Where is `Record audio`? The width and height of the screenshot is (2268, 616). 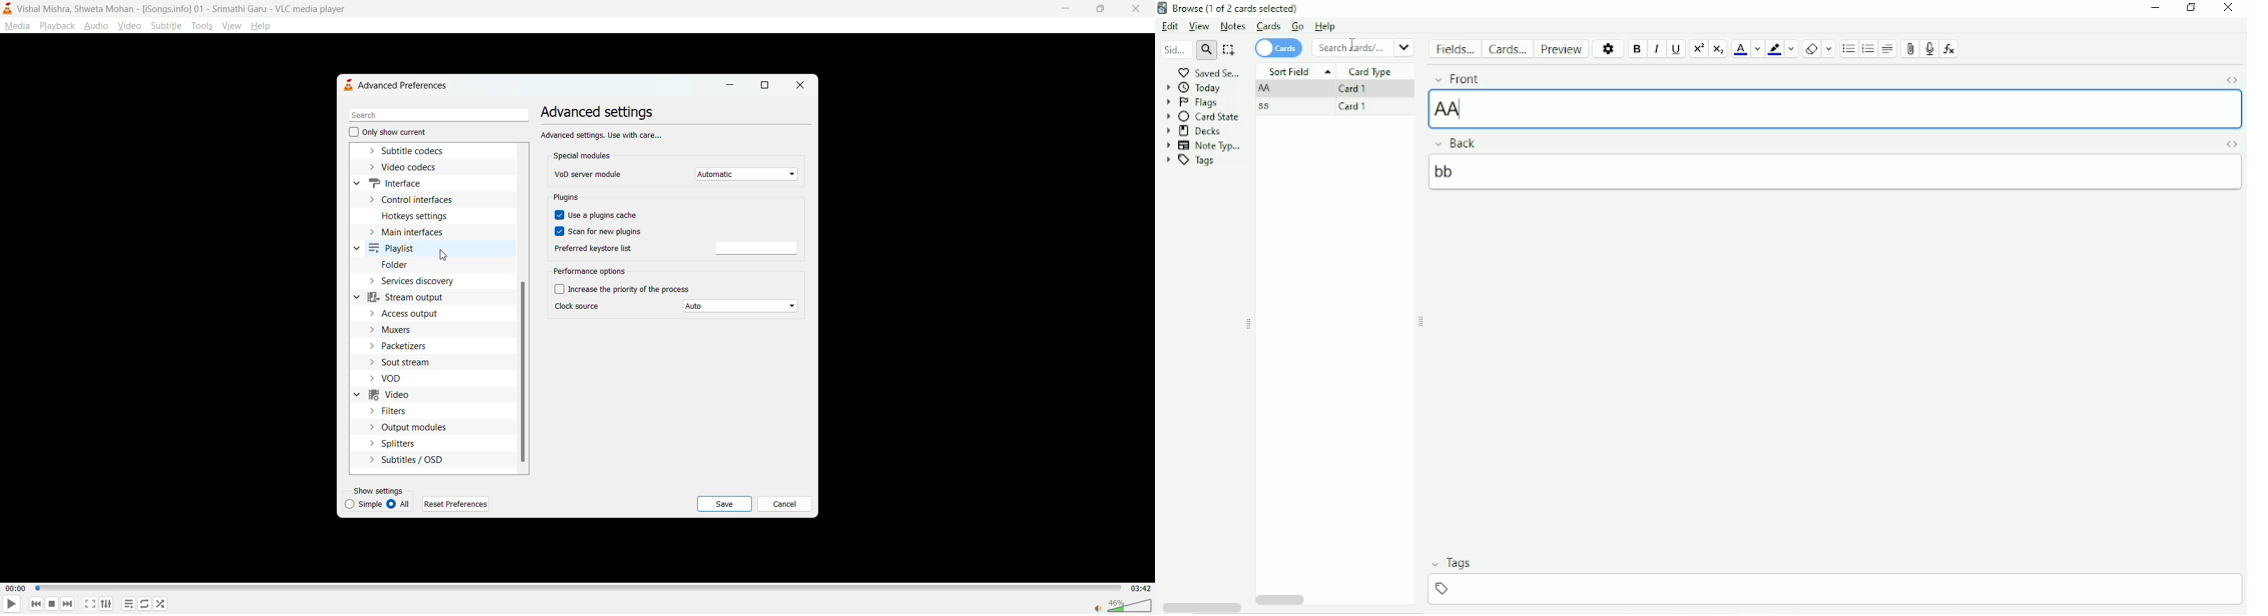 Record audio is located at coordinates (1930, 49).